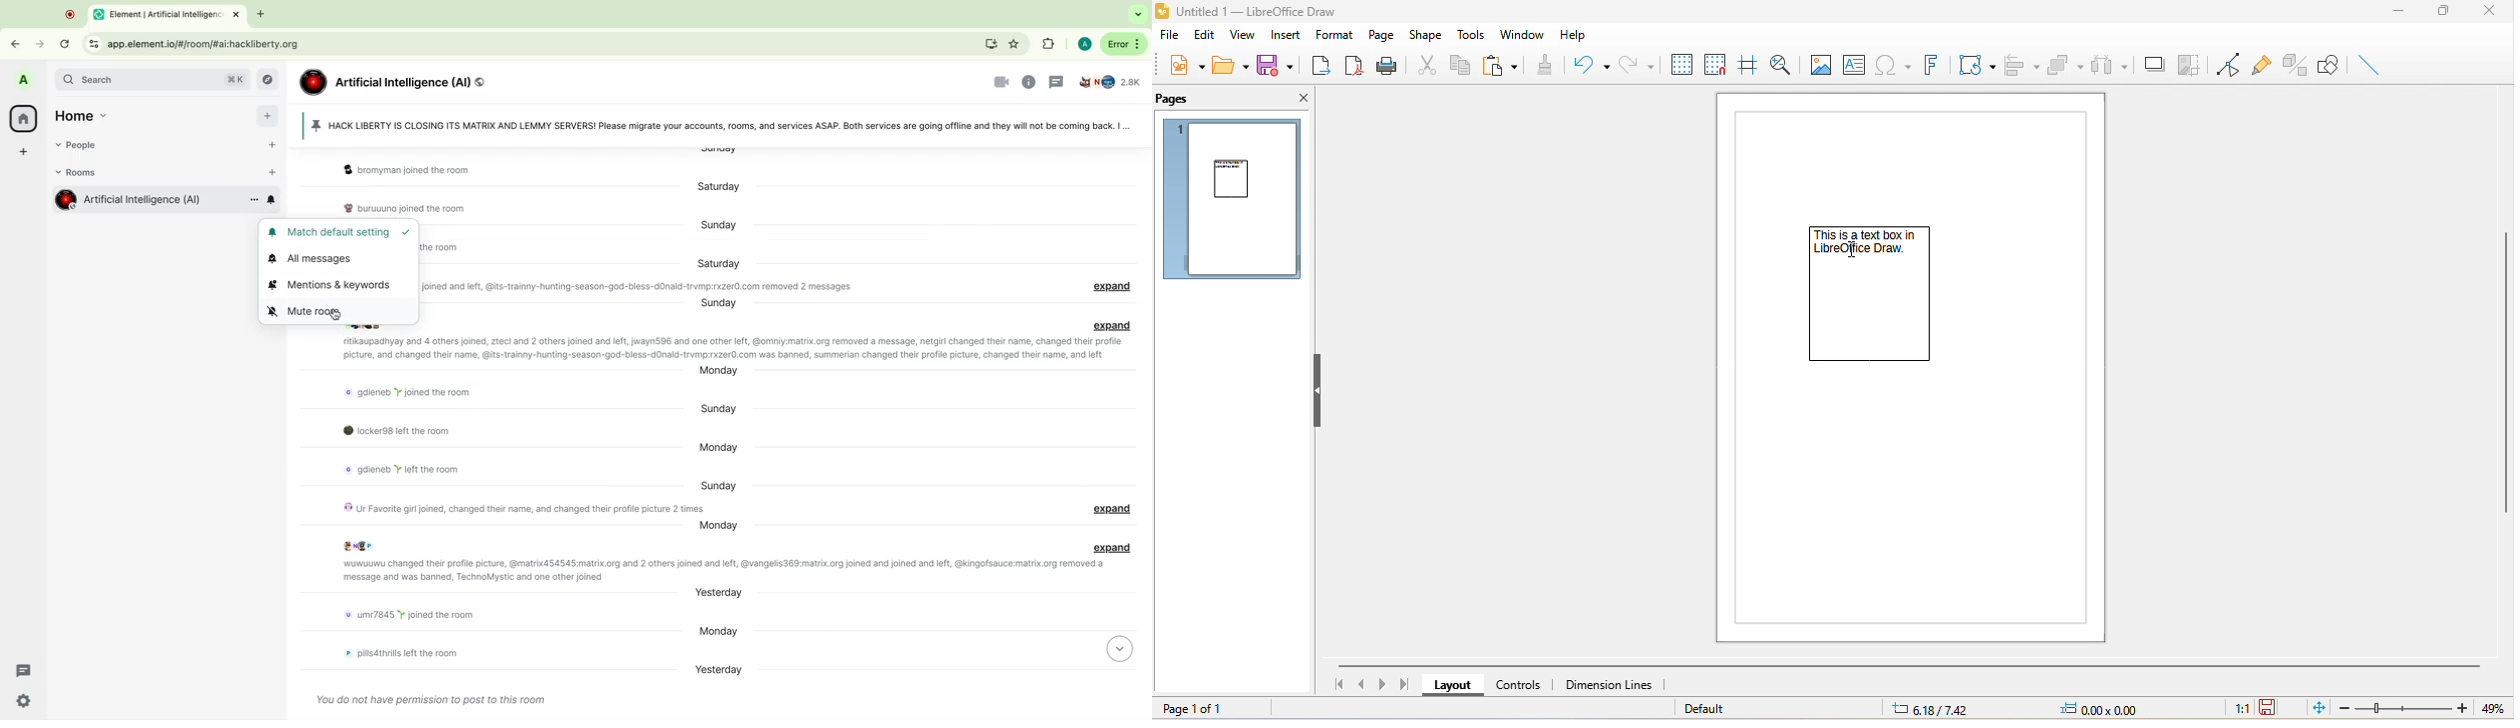 The width and height of the screenshot is (2520, 728). What do you see at coordinates (1822, 63) in the screenshot?
I see `image` at bounding box center [1822, 63].